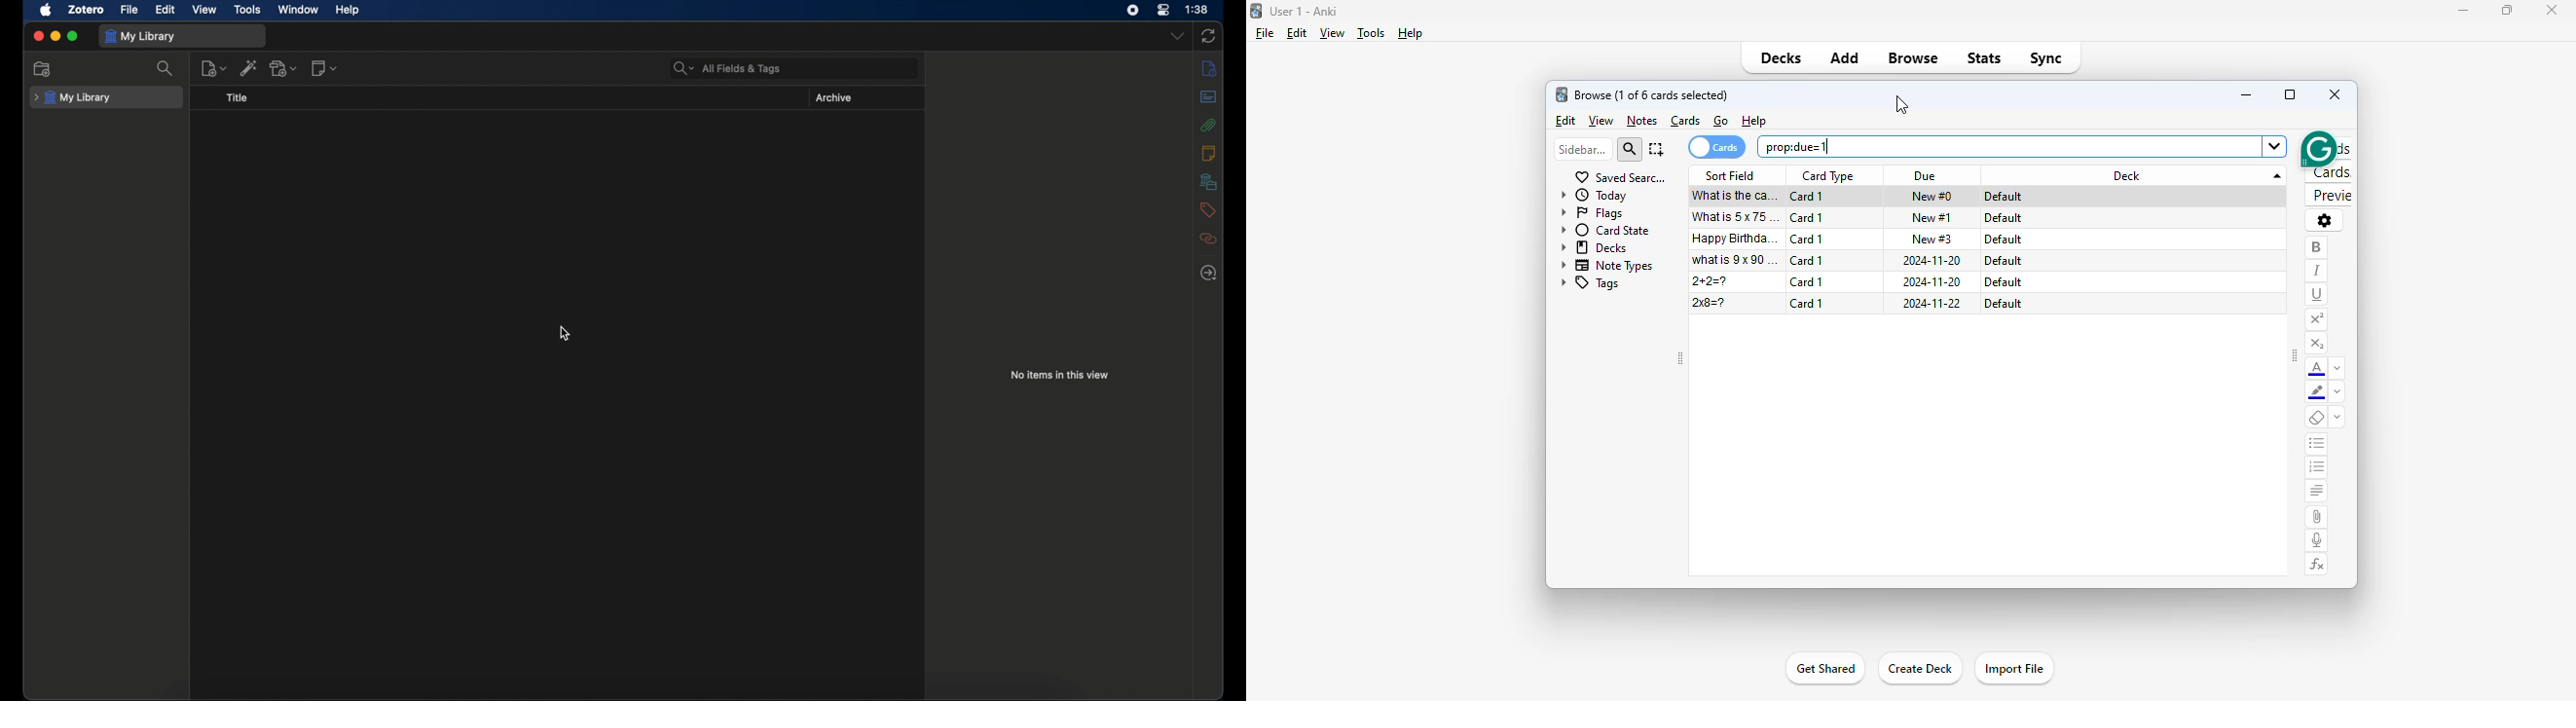  I want to click on note types, so click(1605, 266).